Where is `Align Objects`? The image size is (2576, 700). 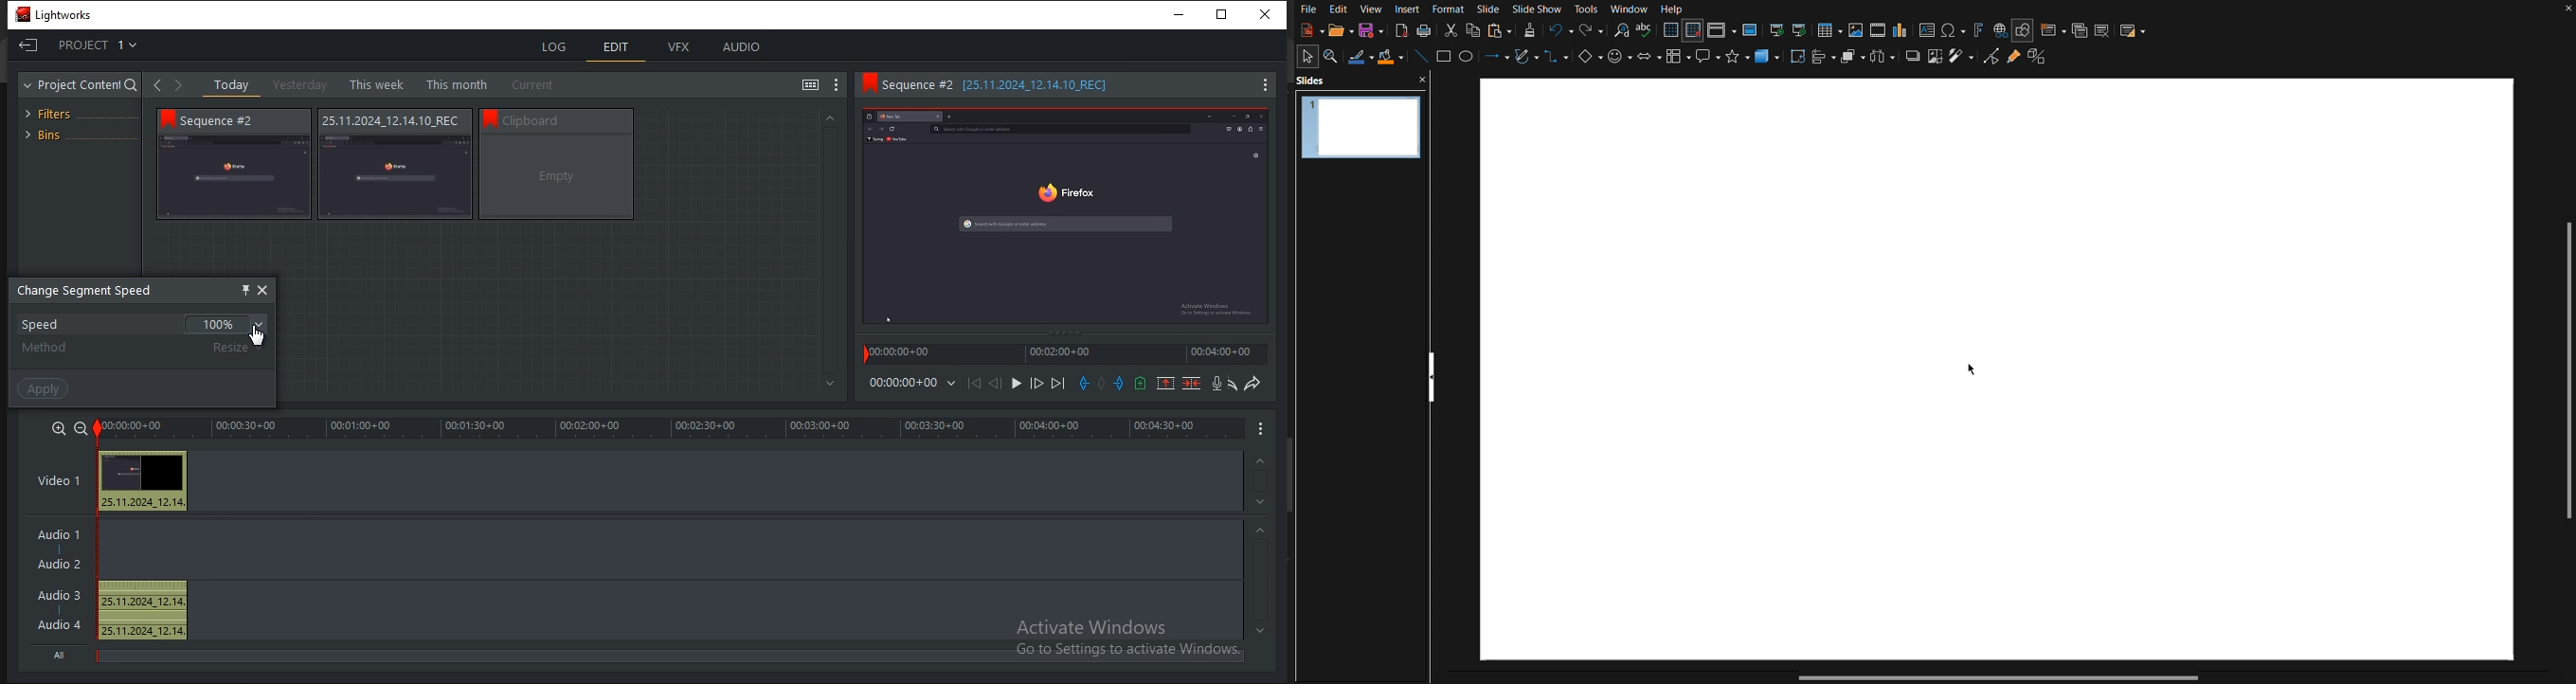 Align Objects is located at coordinates (1826, 61).